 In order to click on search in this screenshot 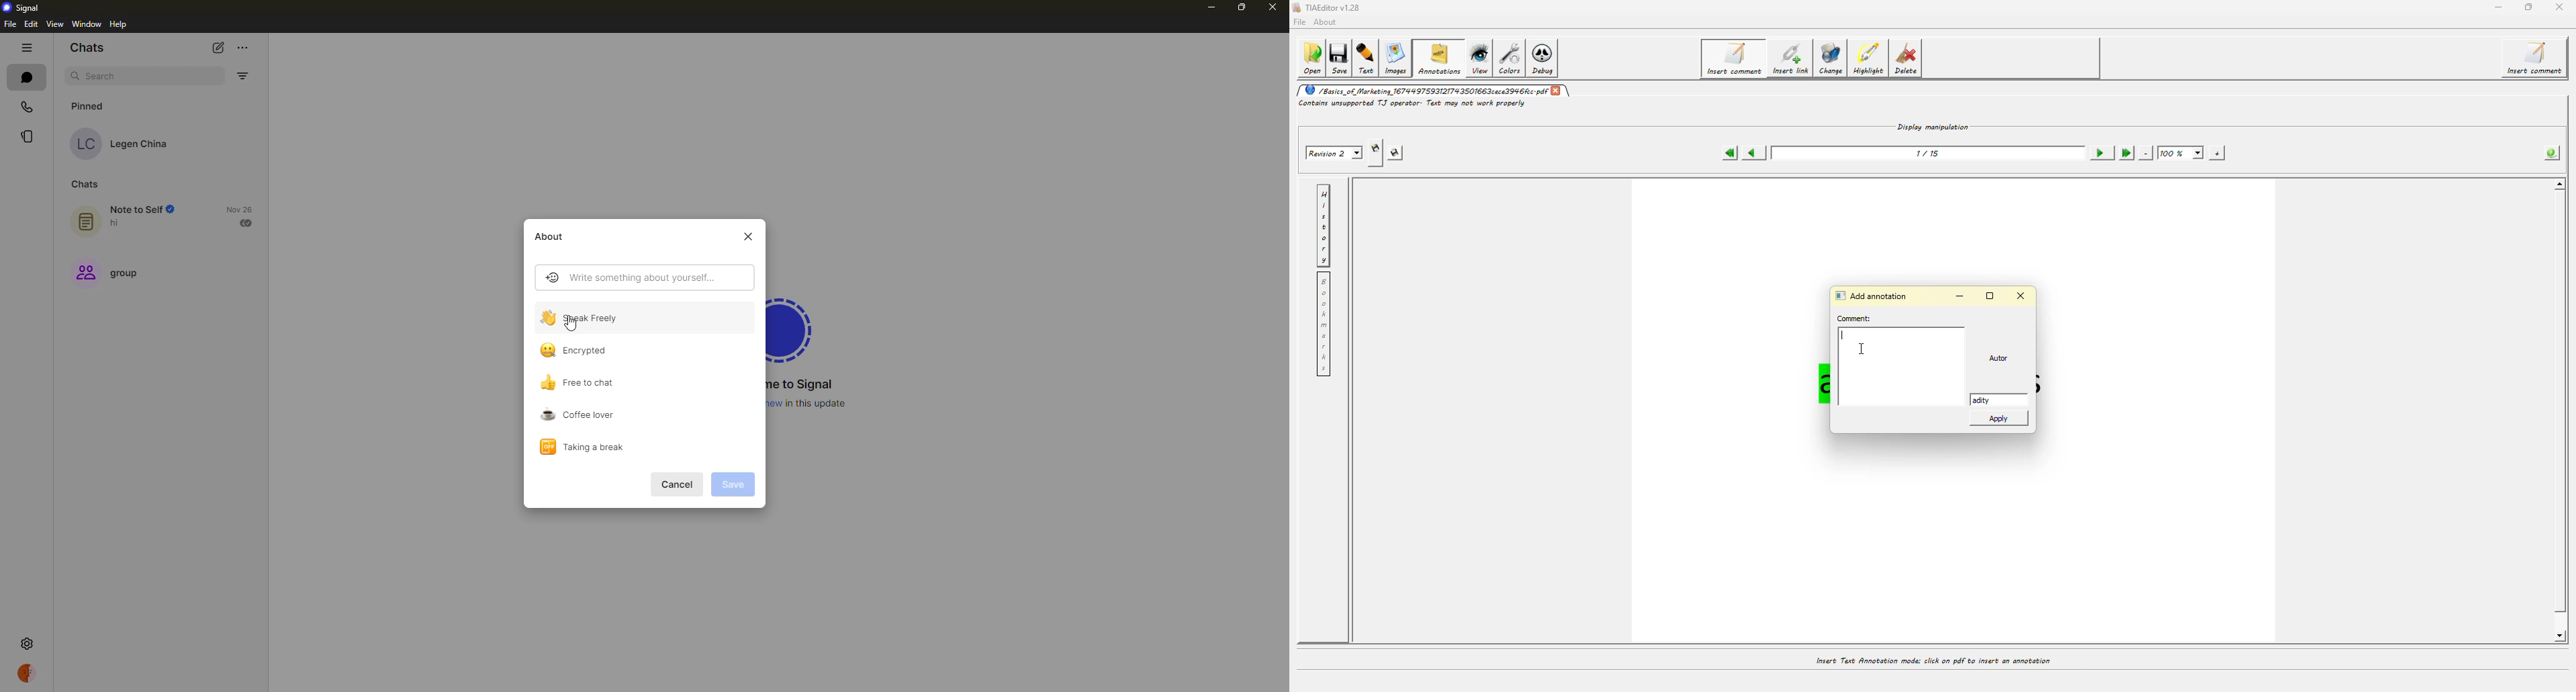, I will do `click(105, 77)`.